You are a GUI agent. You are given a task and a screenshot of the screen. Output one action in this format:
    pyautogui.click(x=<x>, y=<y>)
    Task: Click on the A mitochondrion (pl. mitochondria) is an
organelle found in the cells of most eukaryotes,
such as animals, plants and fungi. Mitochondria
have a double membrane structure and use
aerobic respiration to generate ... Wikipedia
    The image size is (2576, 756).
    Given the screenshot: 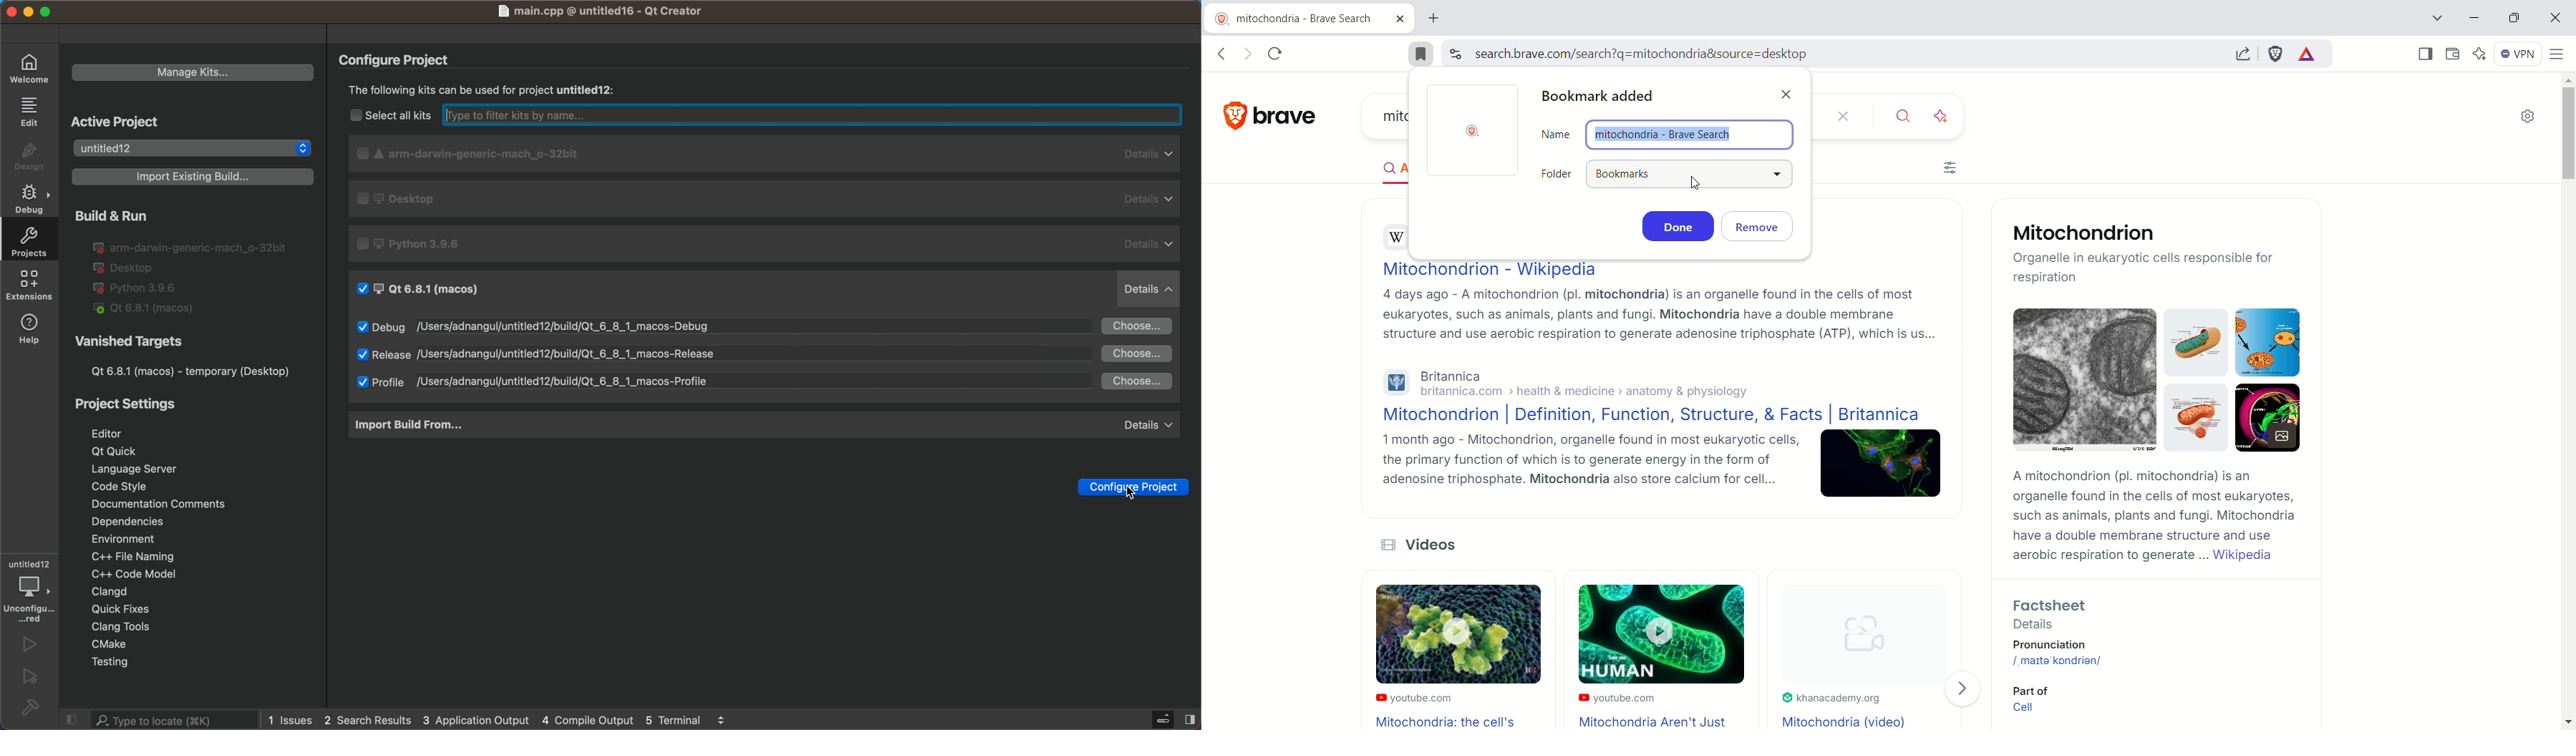 What is the action you would take?
    pyautogui.click(x=2149, y=517)
    